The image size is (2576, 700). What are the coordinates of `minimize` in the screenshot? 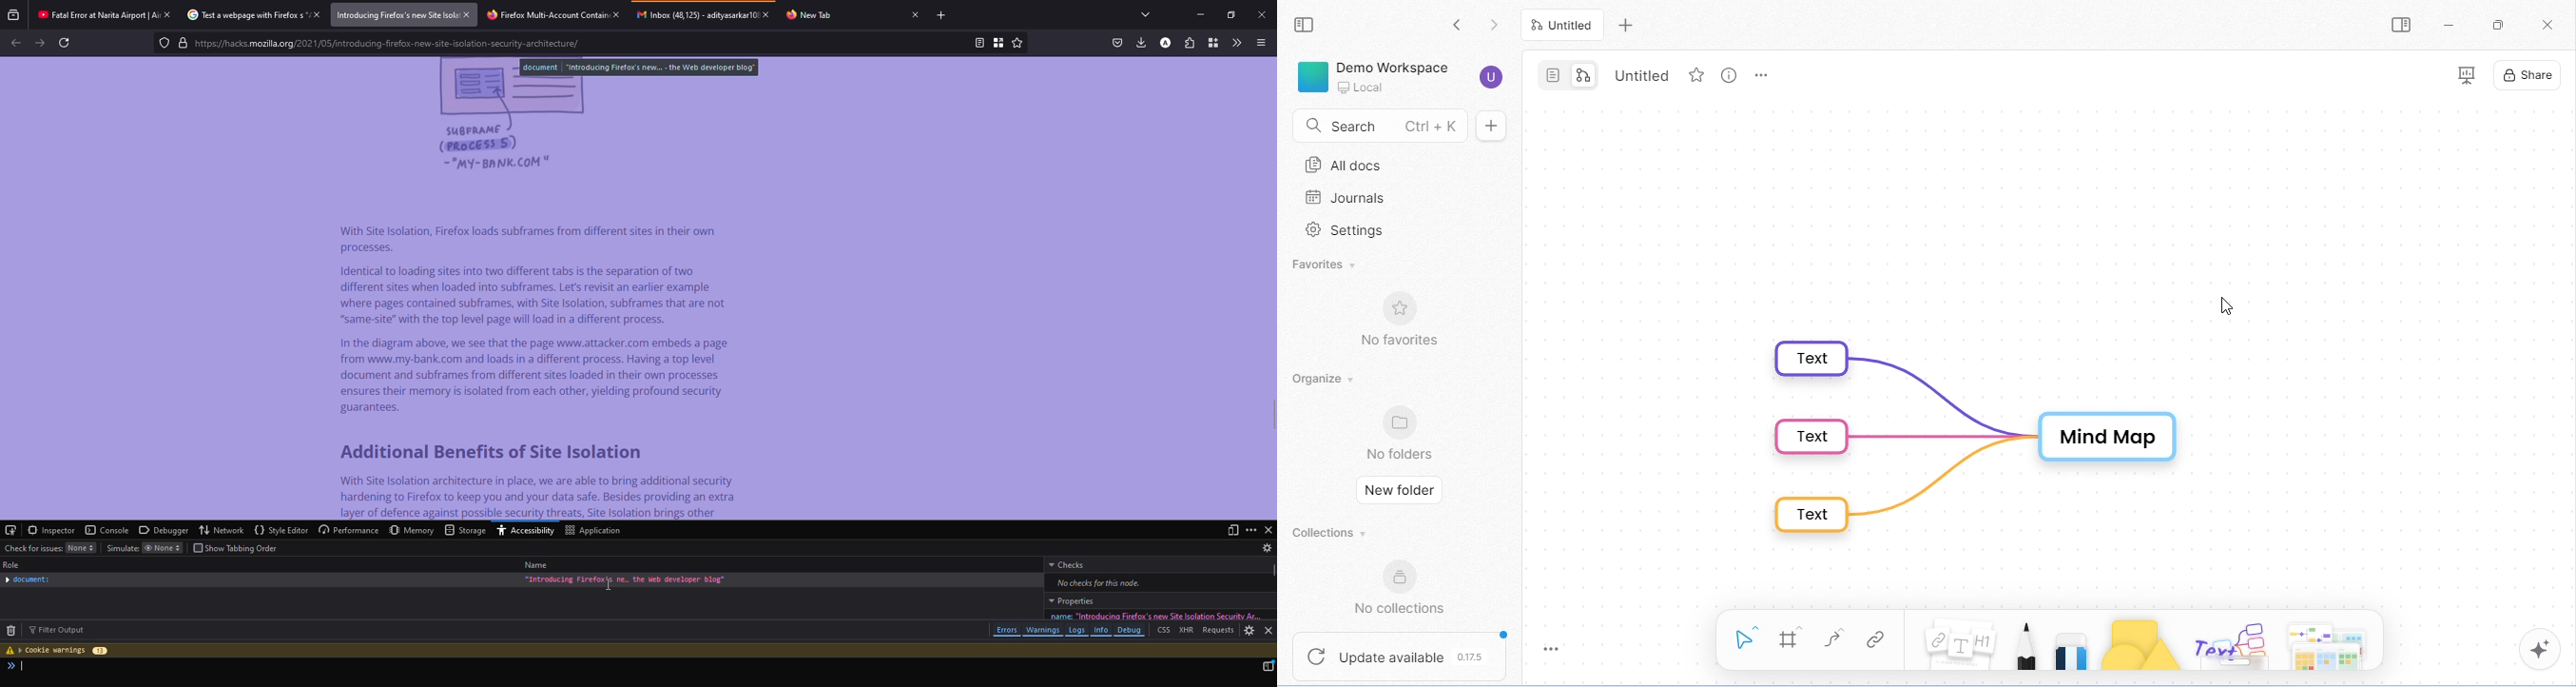 It's located at (1200, 15).